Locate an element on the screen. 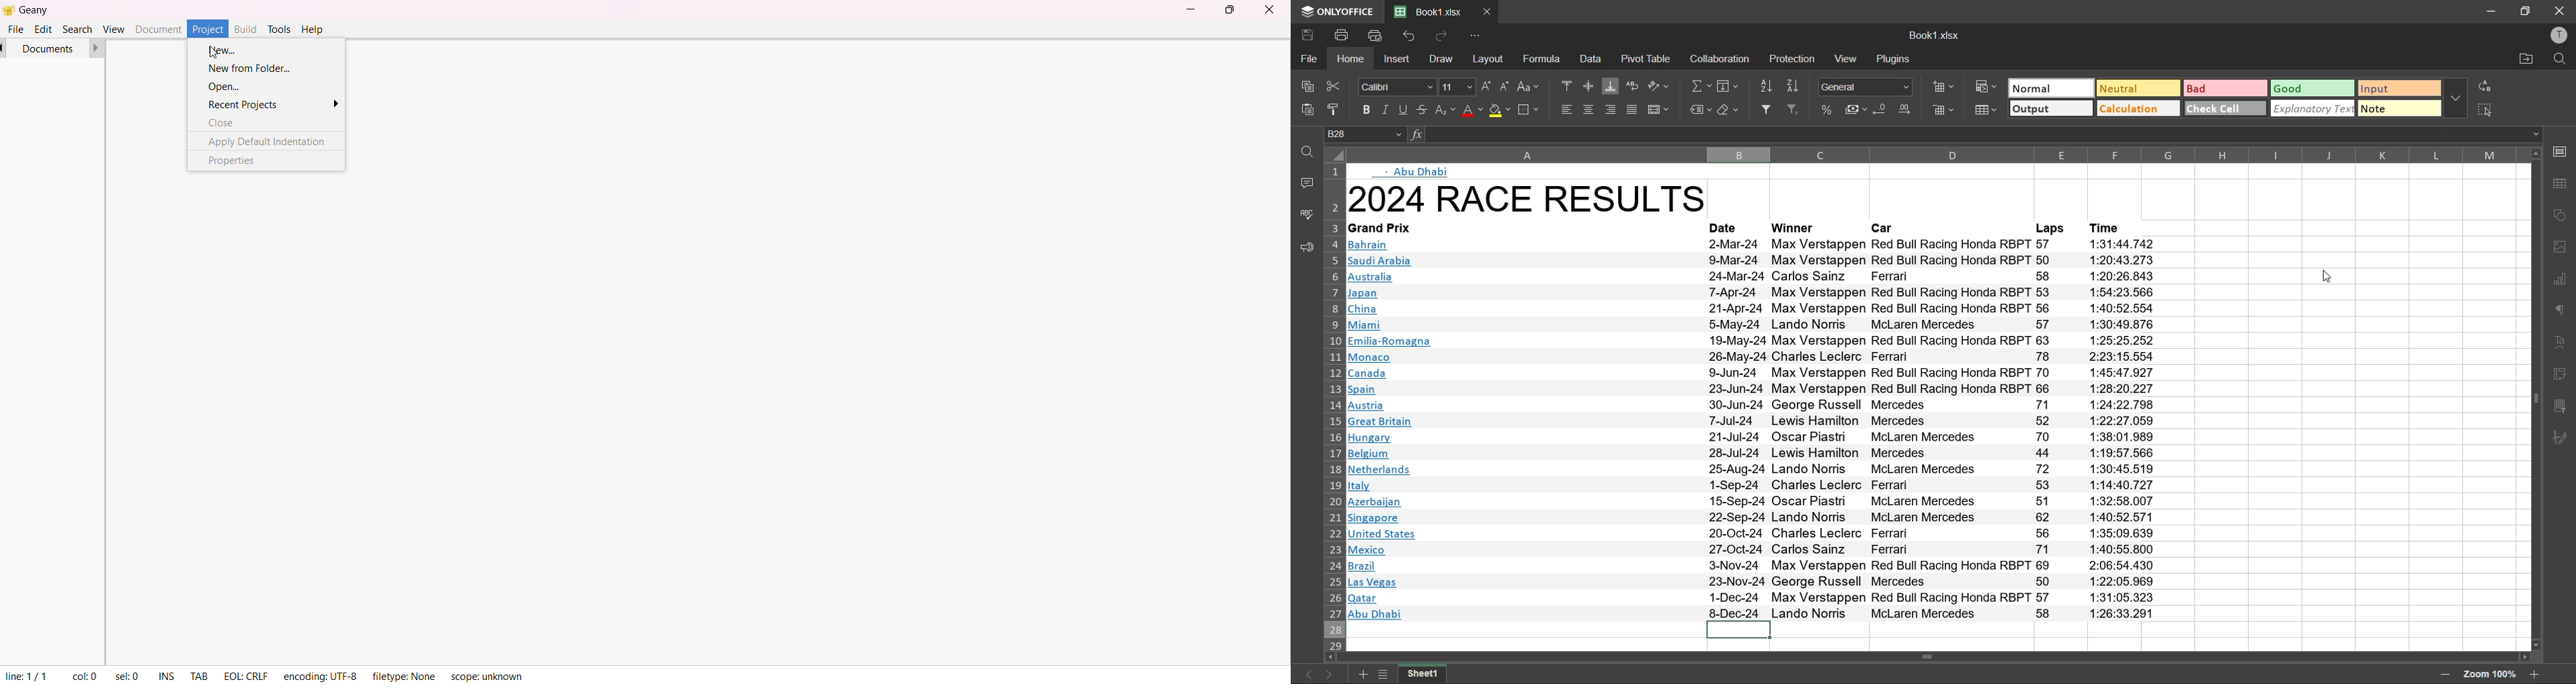  view is located at coordinates (1846, 58).